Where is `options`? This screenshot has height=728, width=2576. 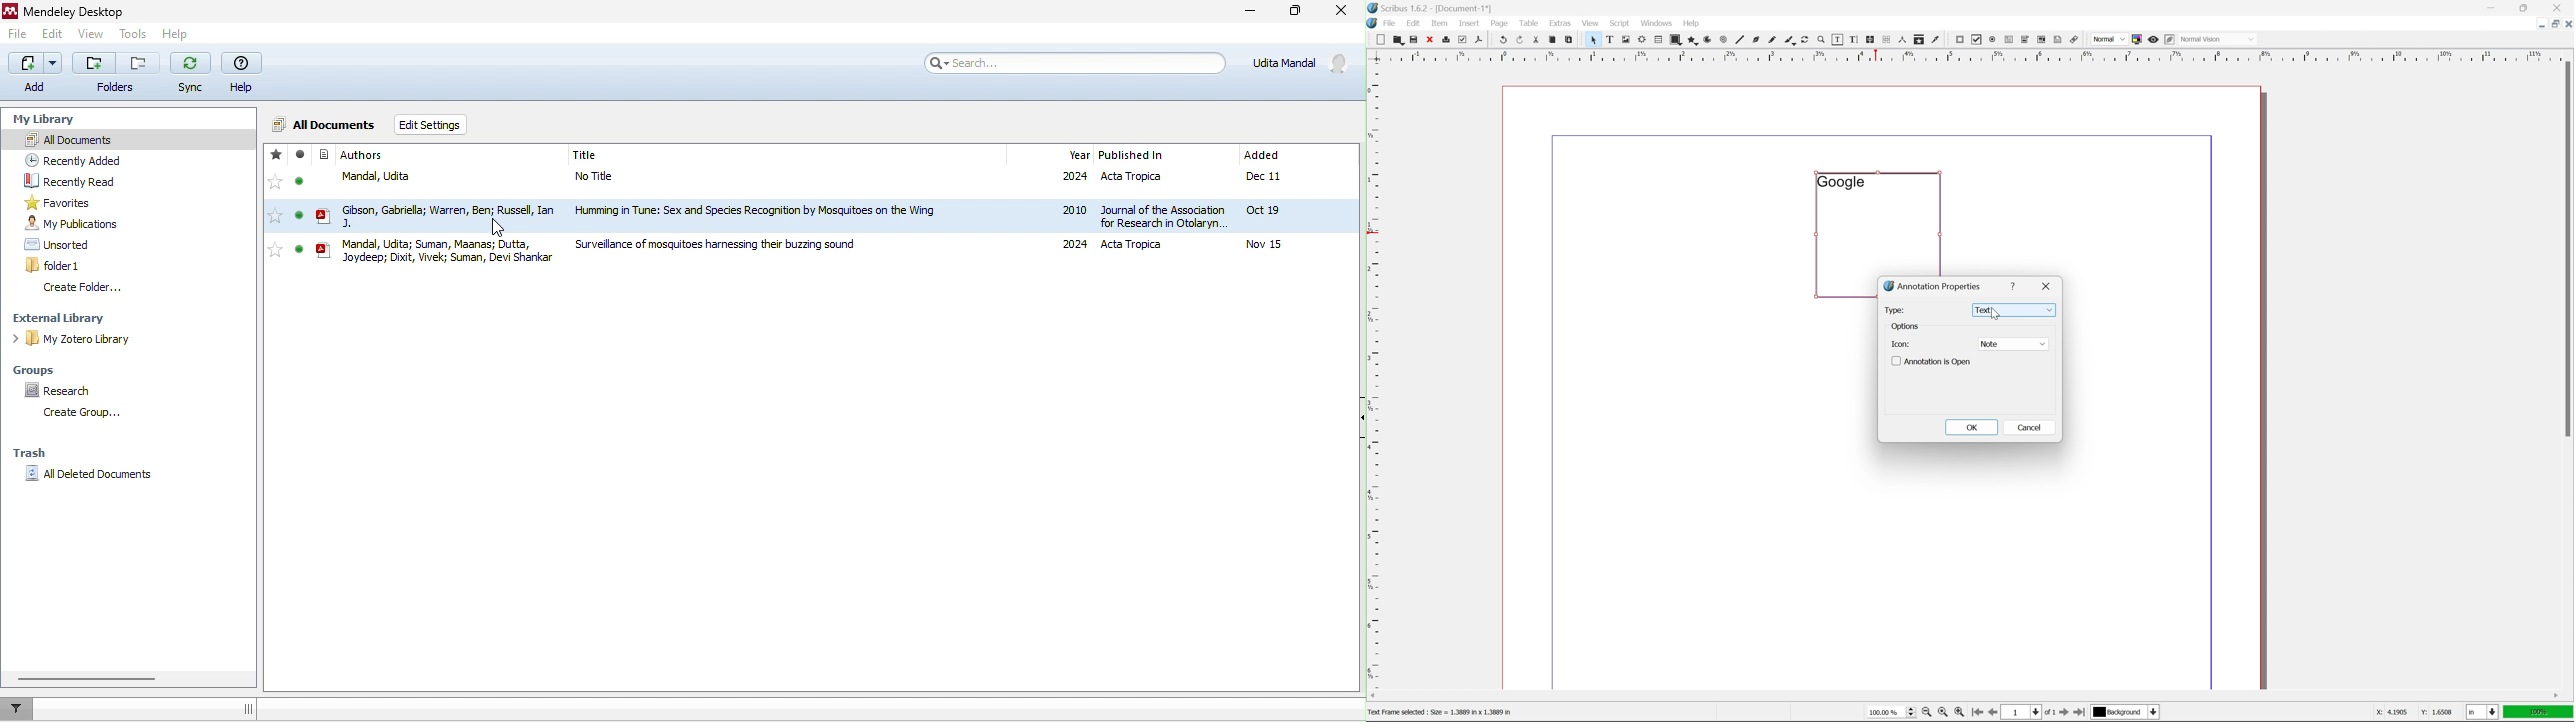 options is located at coordinates (1907, 327).